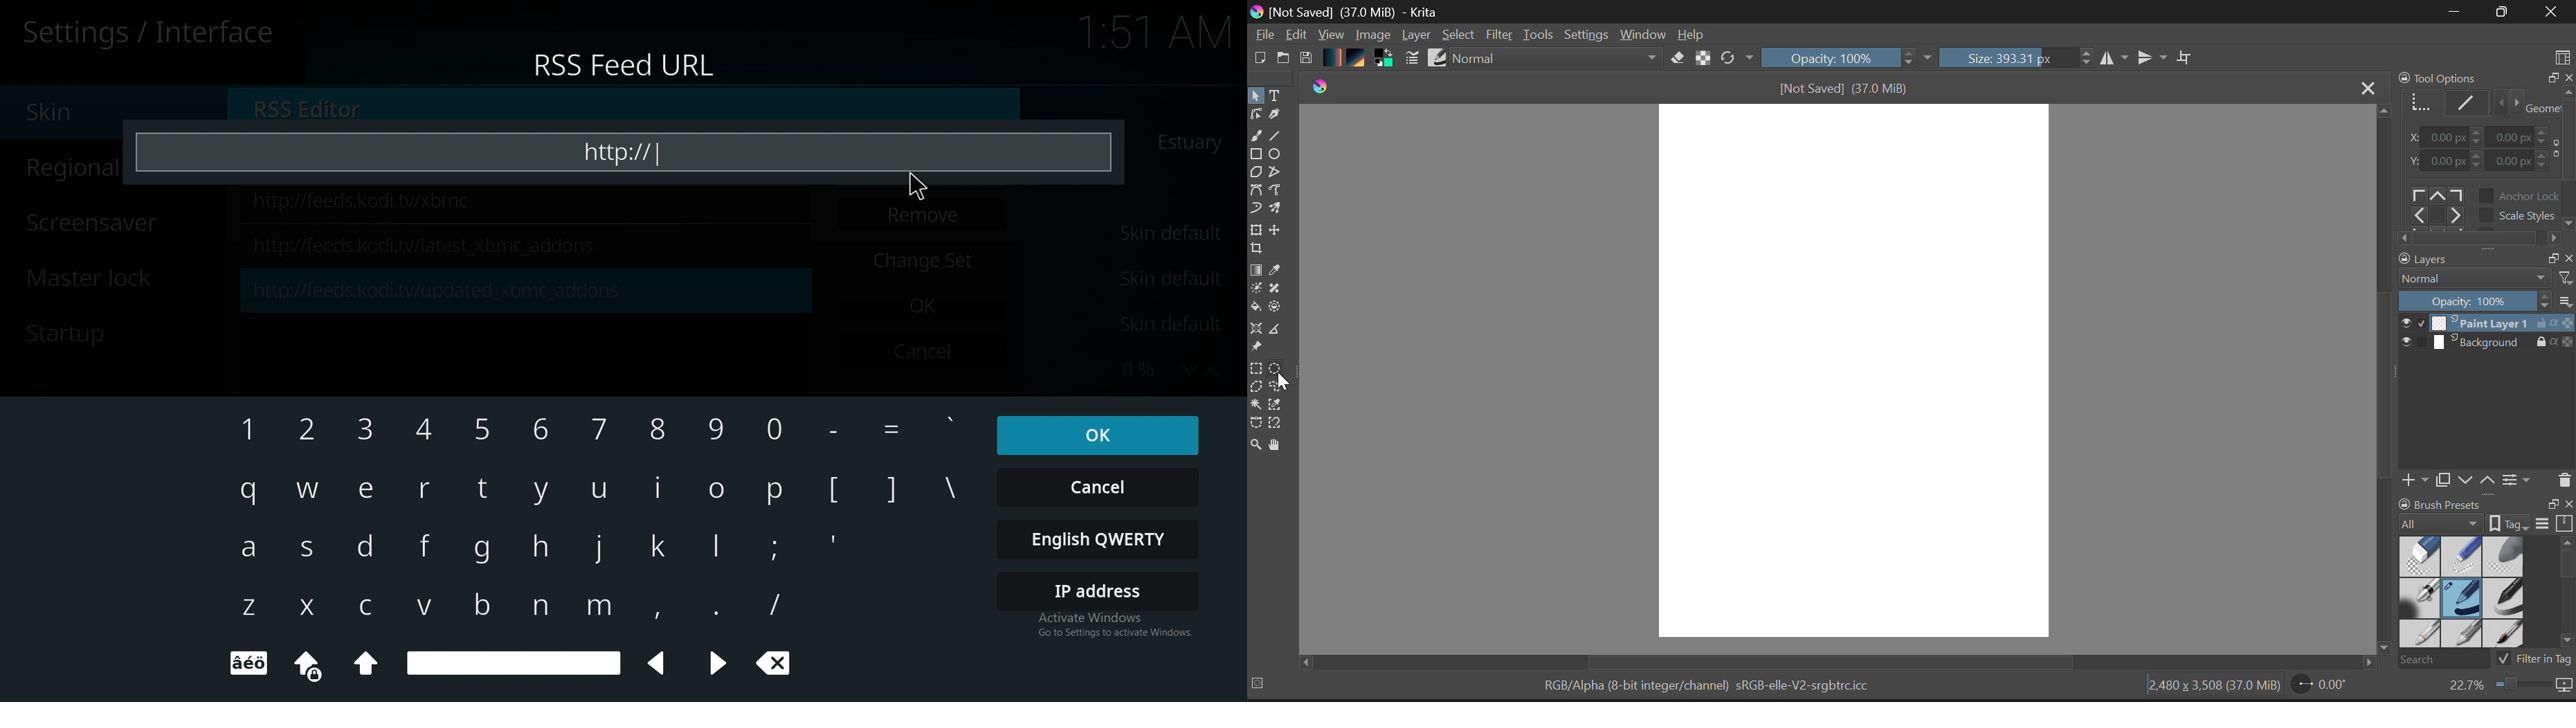 This screenshot has width=2576, height=728. What do you see at coordinates (634, 151) in the screenshot?
I see `https://` at bounding box center [634, 151].